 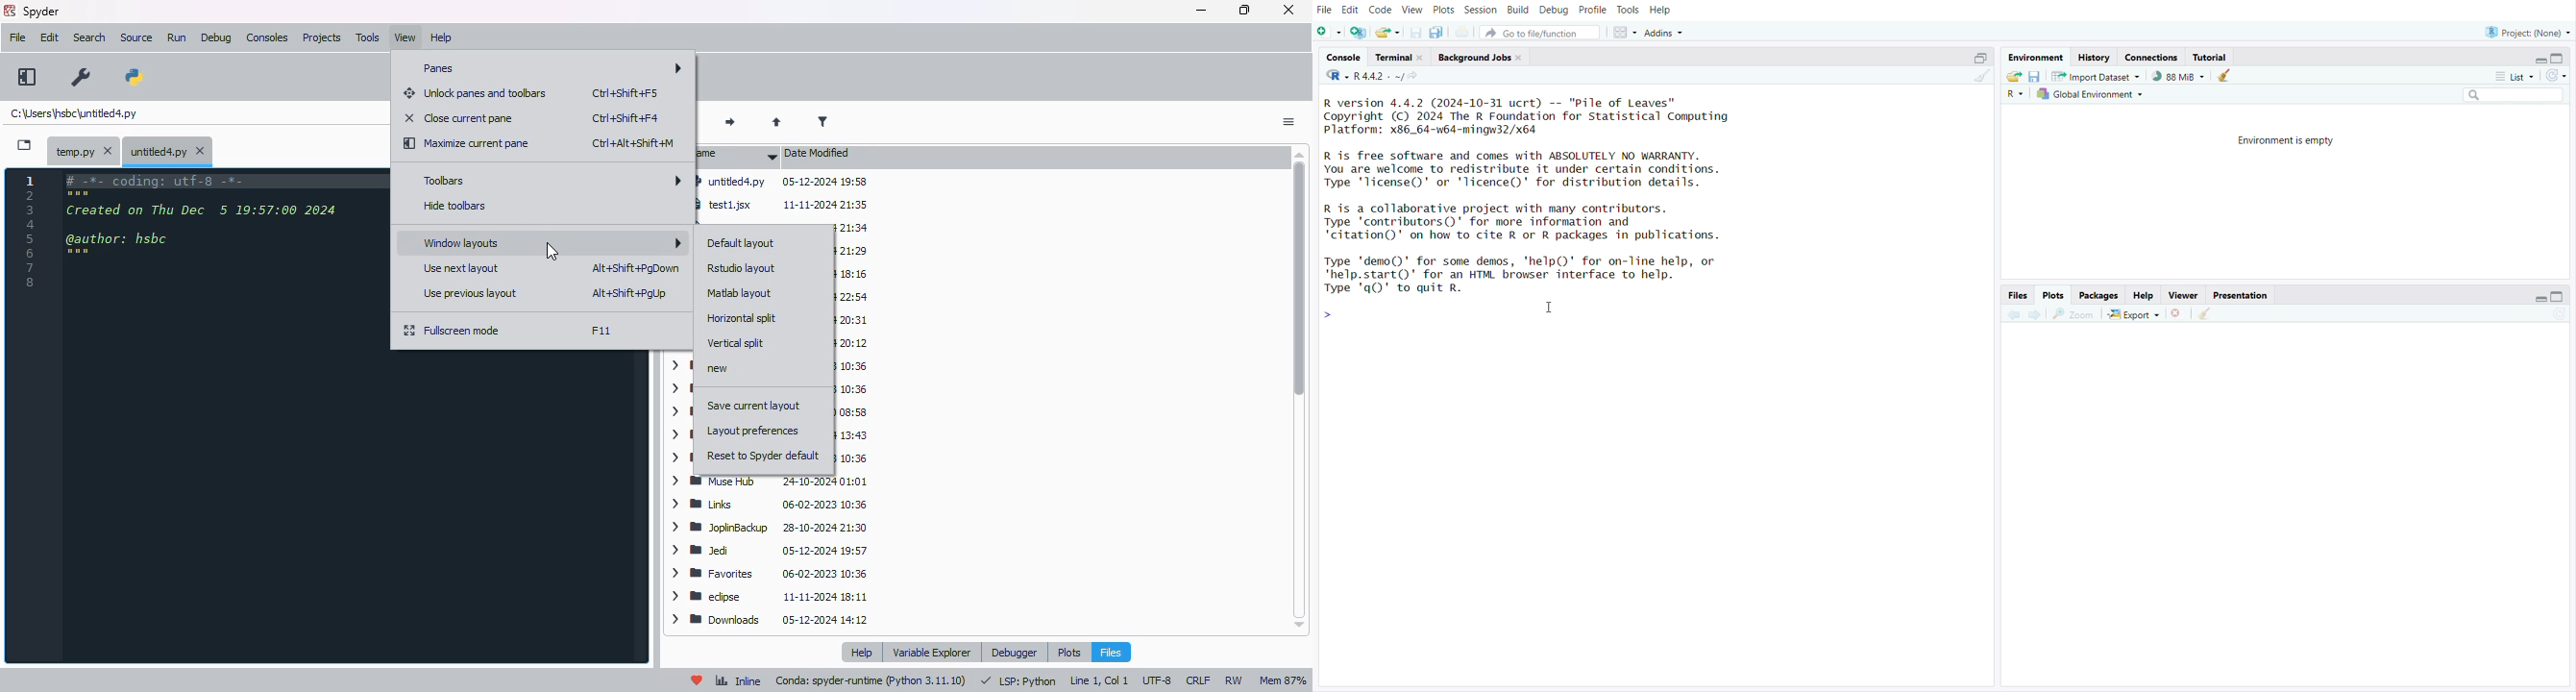 What do you see at coordinates (177, 37) in the screenshot?
I see `run` at bounding box center [177, 37].